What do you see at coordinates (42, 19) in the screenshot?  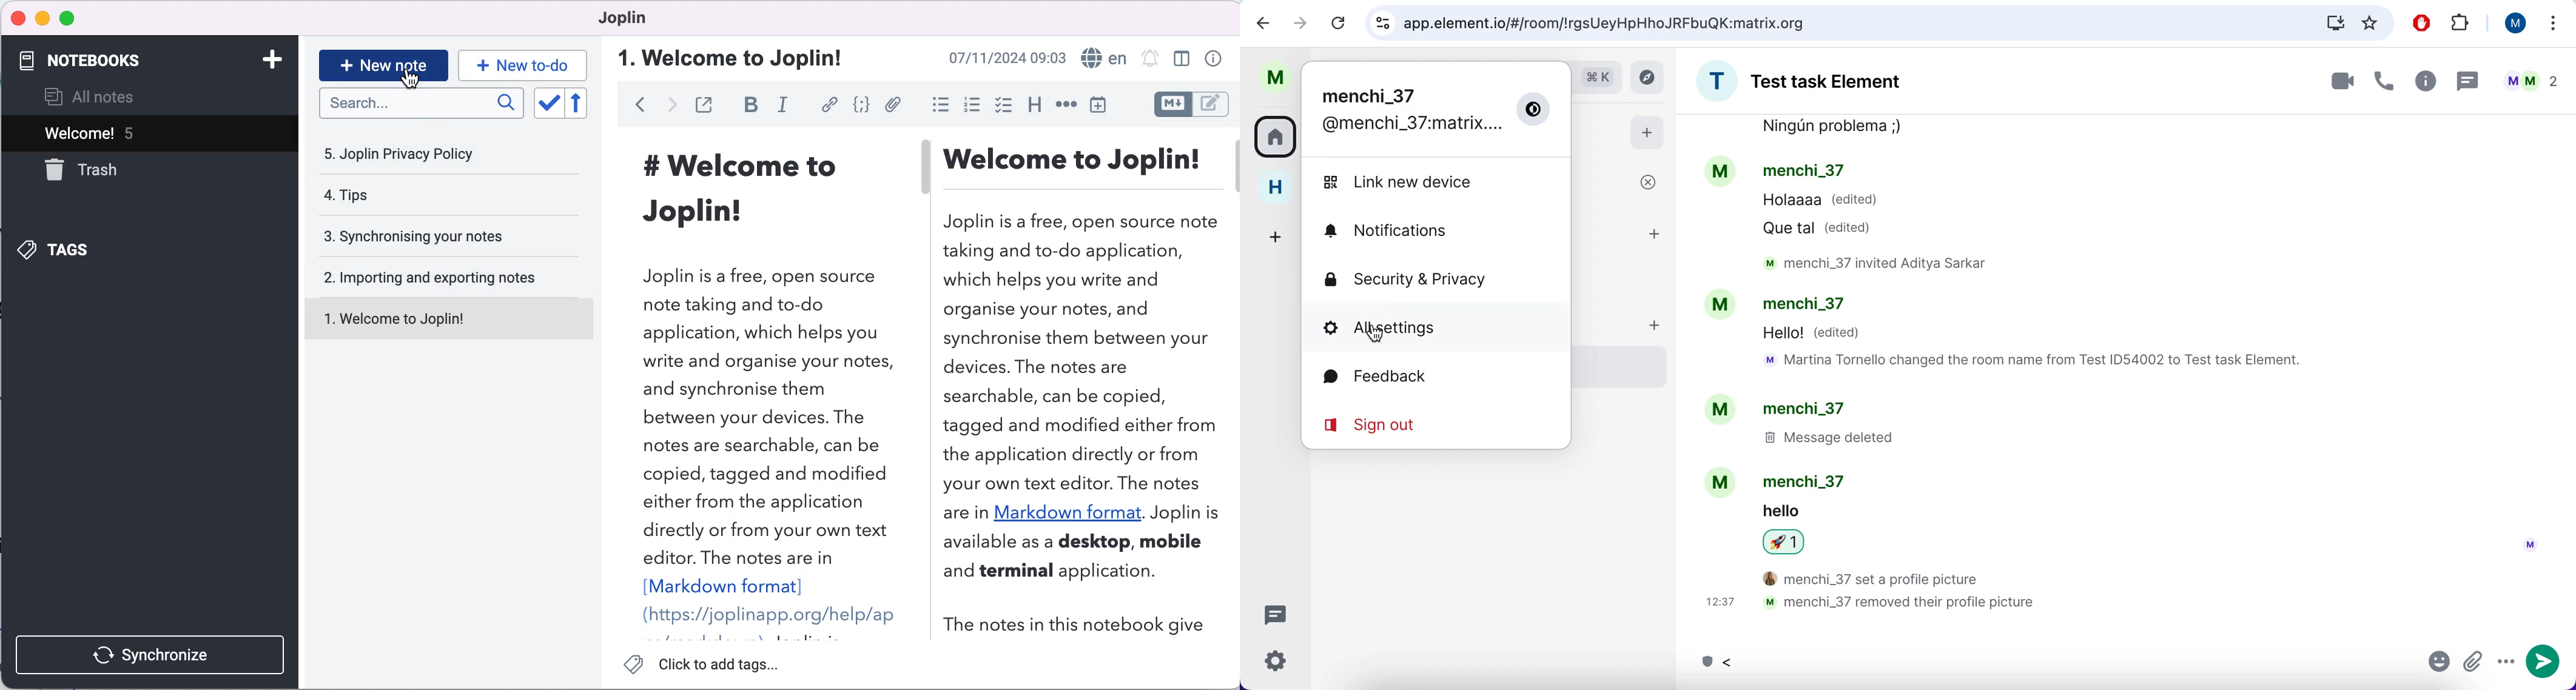 I see `minimize` at bounding box center [42, 19].